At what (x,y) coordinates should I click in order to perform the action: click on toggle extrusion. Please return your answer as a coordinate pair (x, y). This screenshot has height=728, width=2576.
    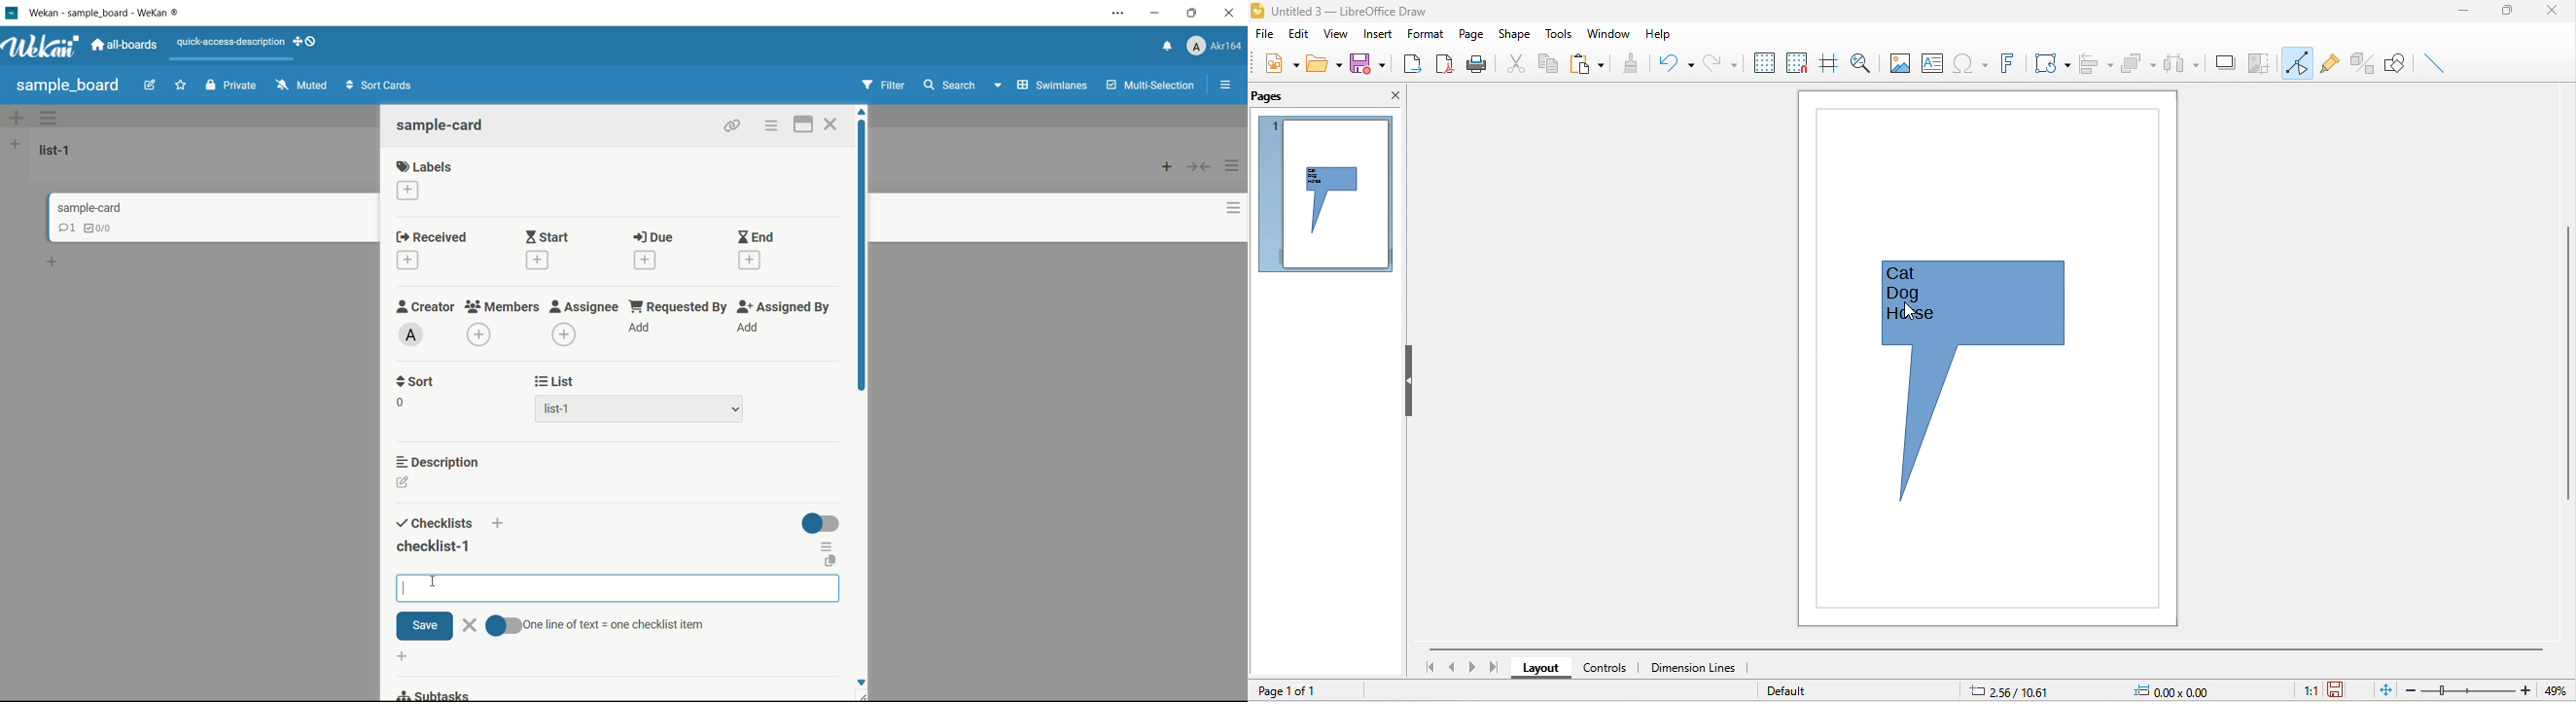
    Looking at the image, I should click on (2363, 64).